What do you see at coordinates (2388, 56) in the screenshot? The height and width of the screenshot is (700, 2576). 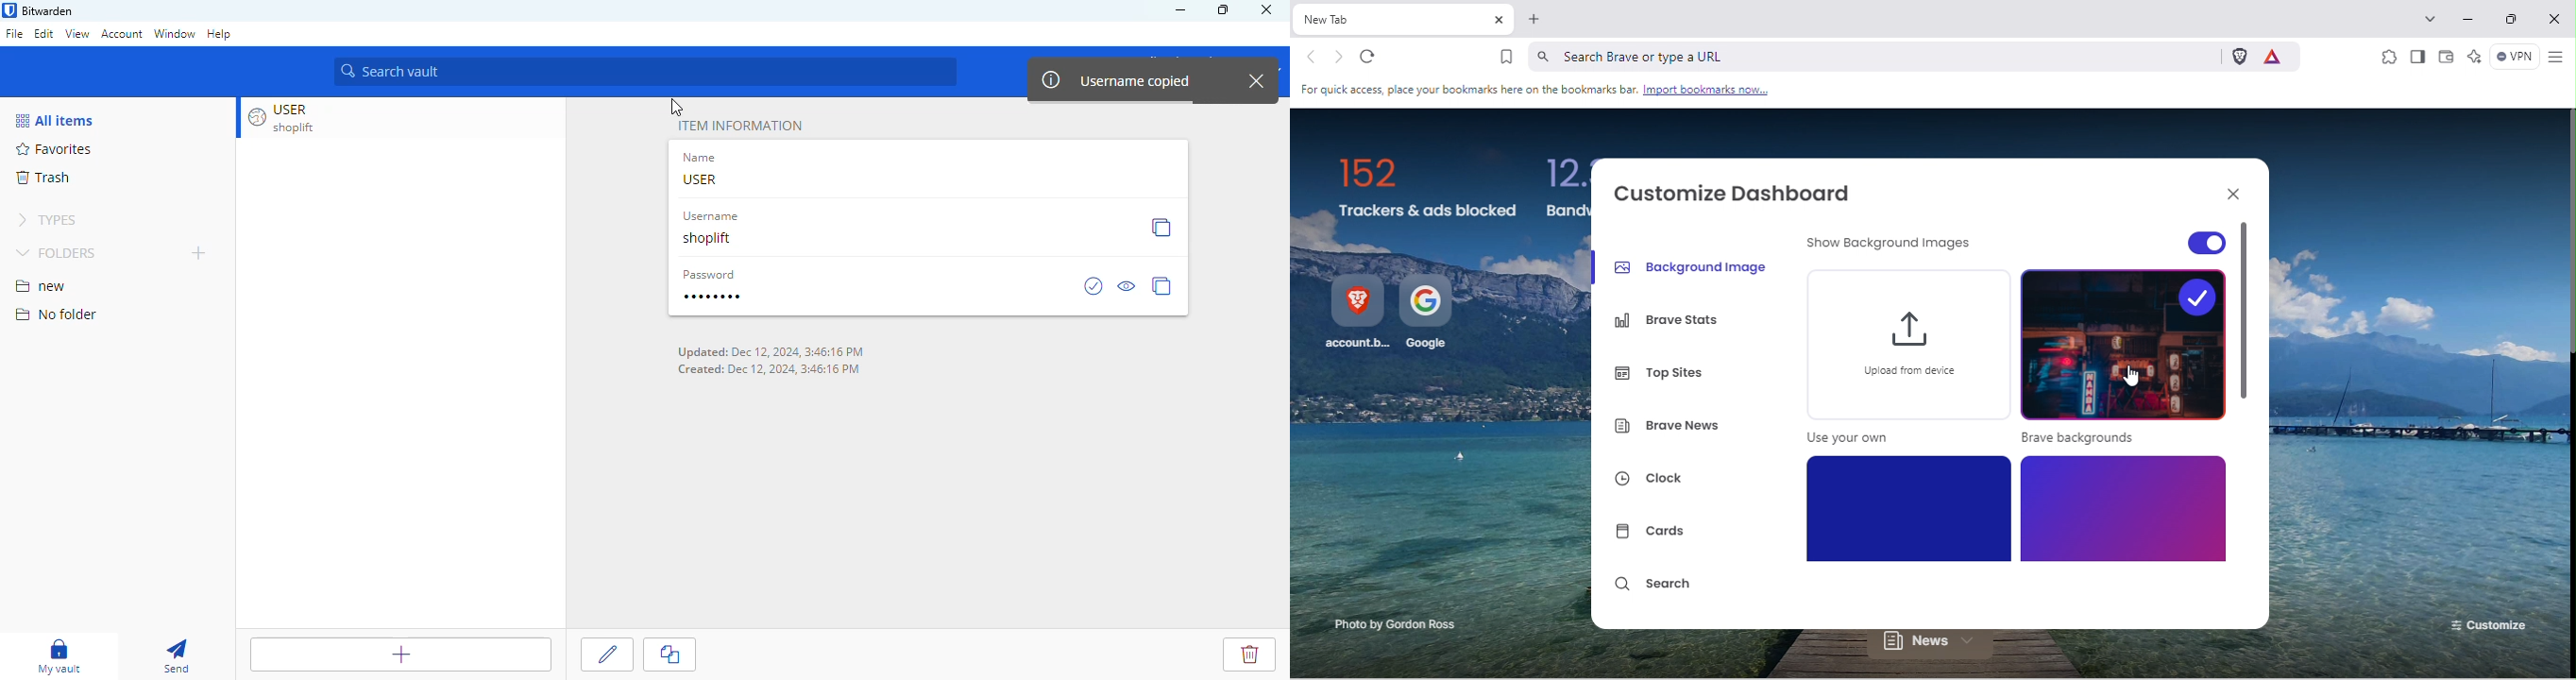 I see `Extensions` at bounding box center [2388, 56].